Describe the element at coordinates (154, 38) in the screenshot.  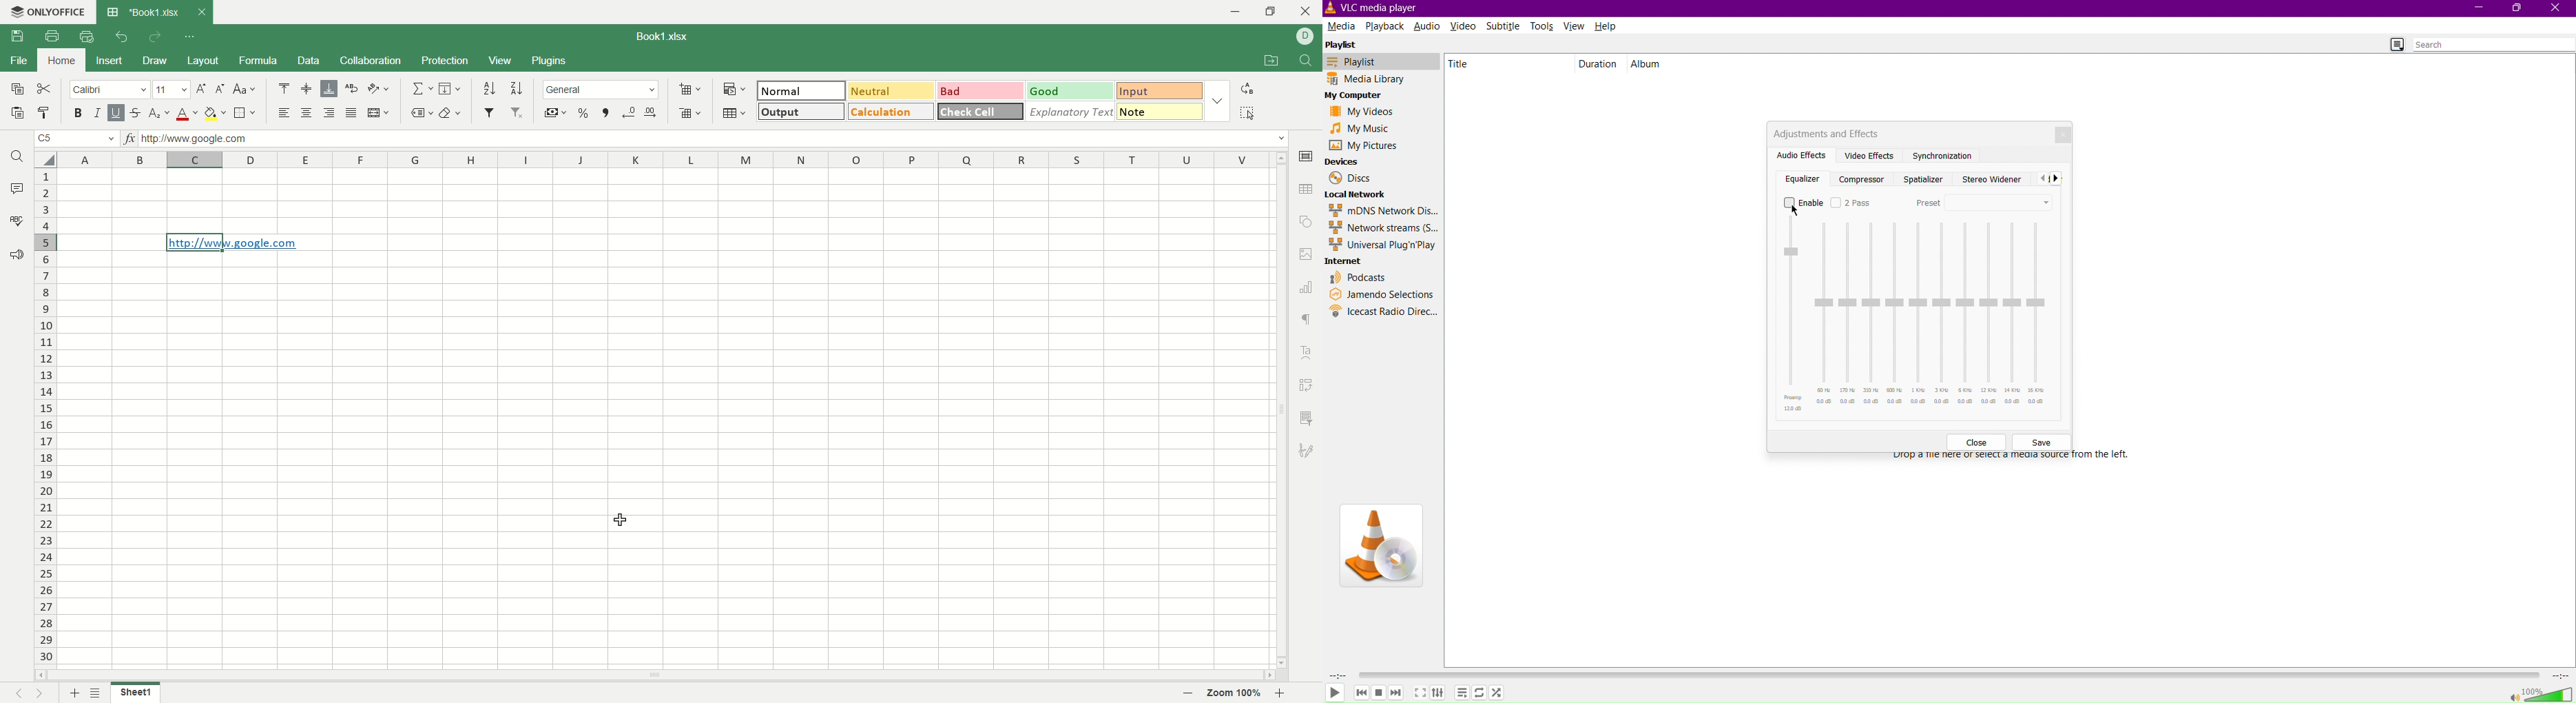
I see `redo` at that location.